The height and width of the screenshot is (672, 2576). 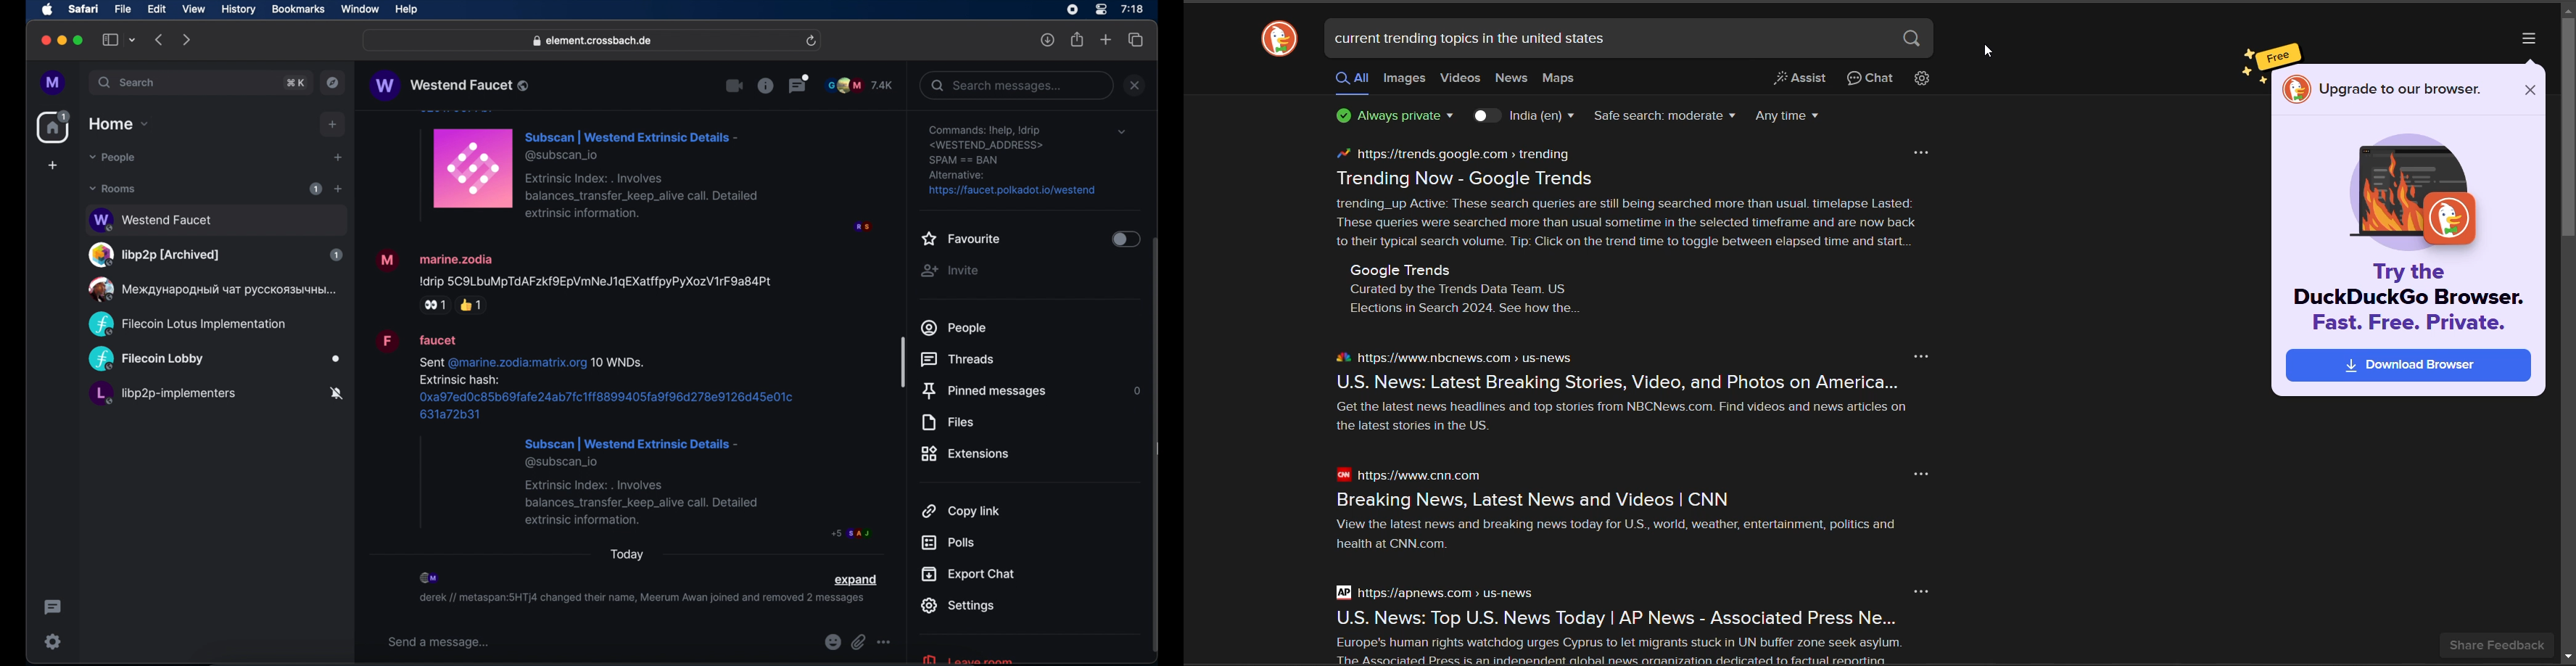 What do you see at coordinates (215, 218) in the screenshot?
I see `public room` at bounding box center [215, 218].